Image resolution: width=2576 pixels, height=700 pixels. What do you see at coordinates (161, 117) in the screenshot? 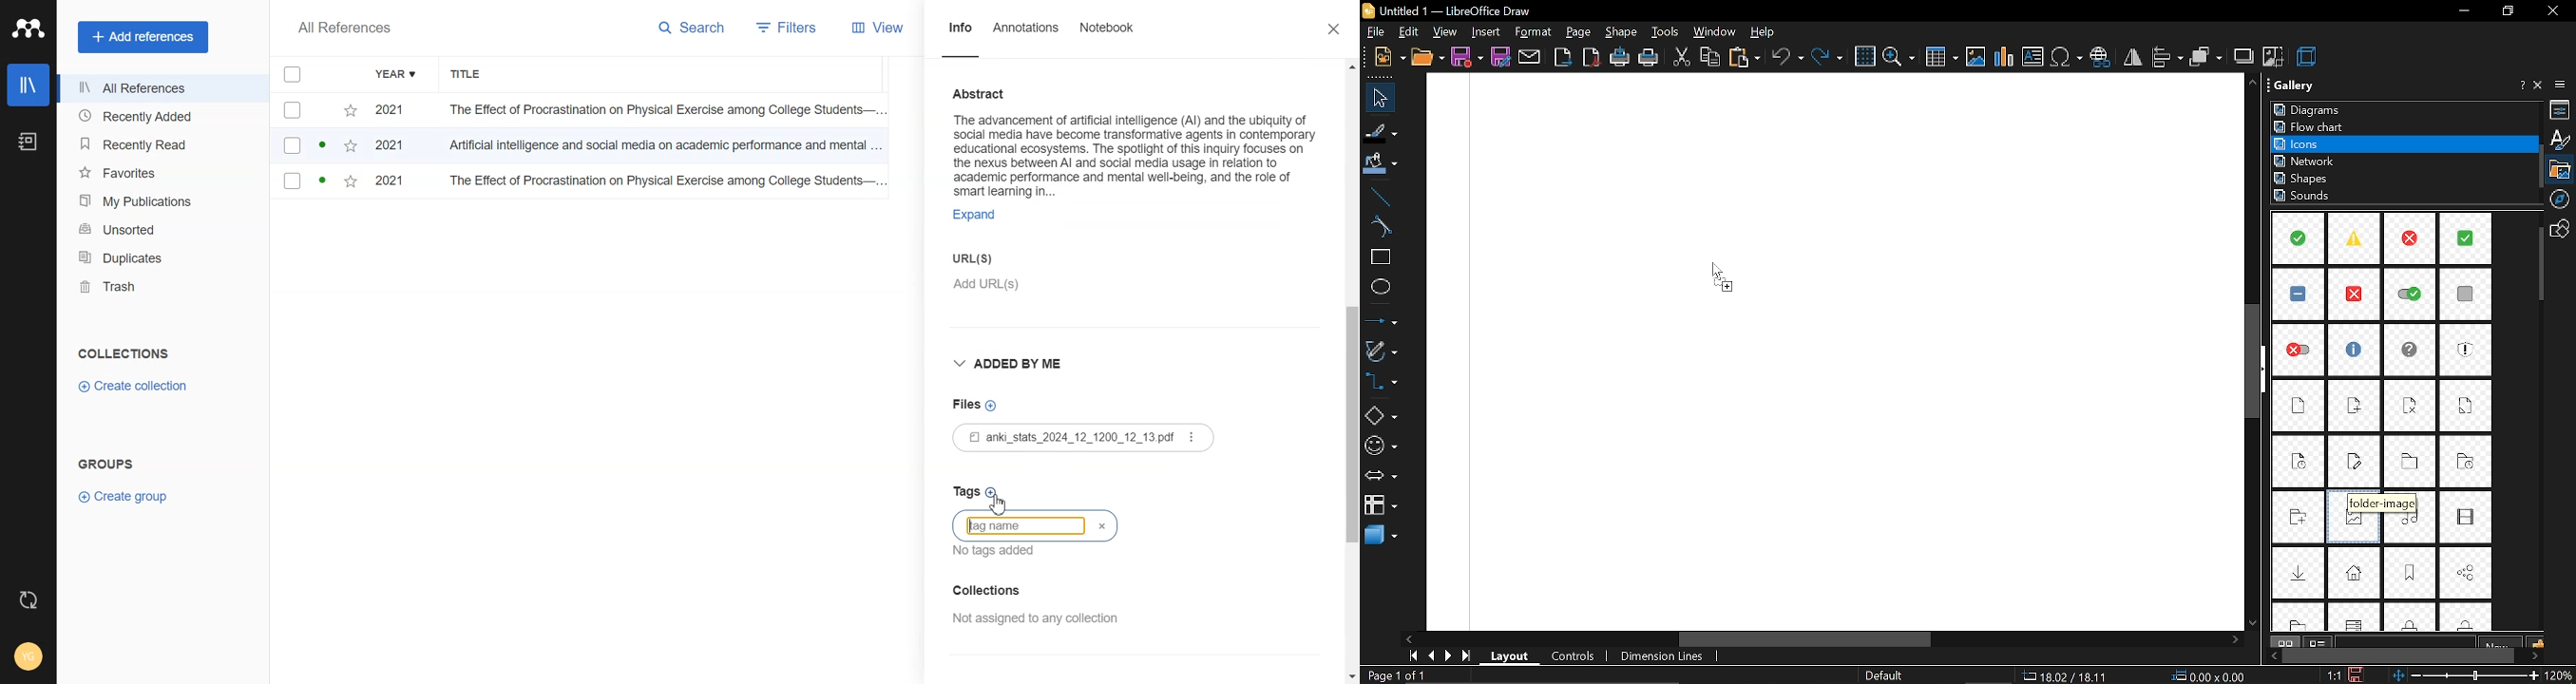
I see `Recently added` at bounding box center [161, 117].